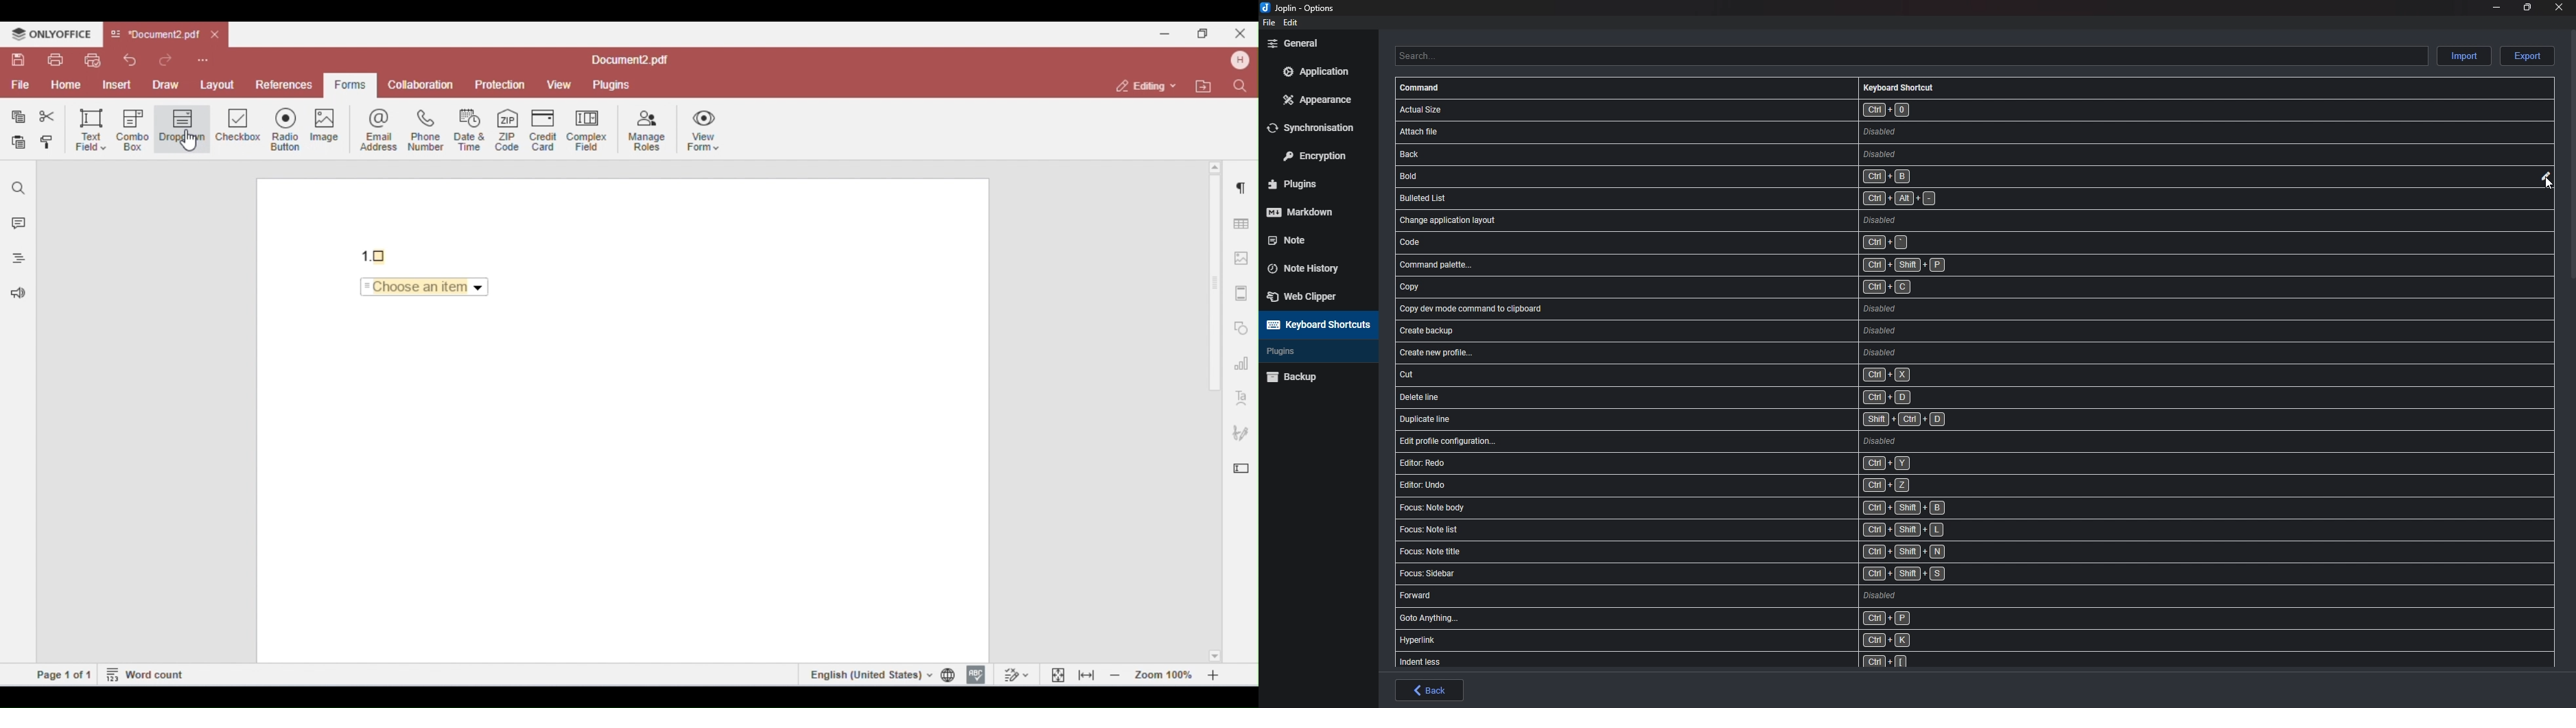  Describe the element at coordinates (2466, 55) in the screenshot. I see `Import` at that location.